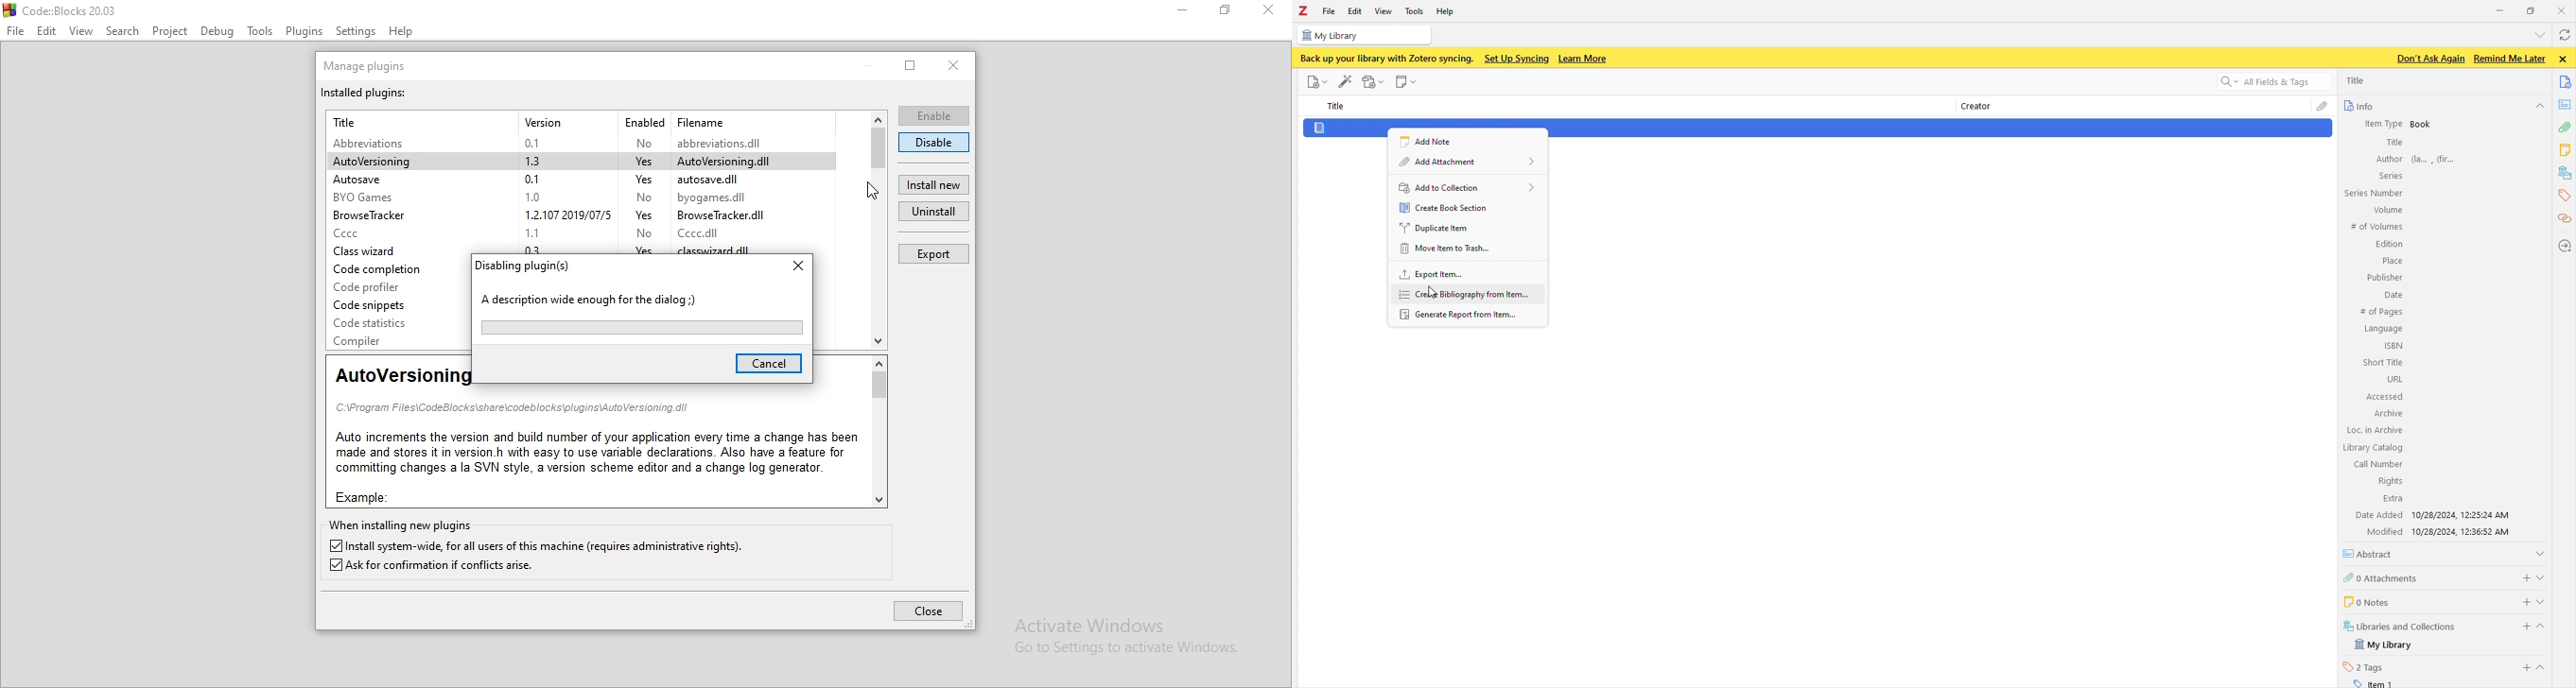 The height and width of the screenshot is (700, 2576). Describe the element at coordinates (2438, 158) in the screenshot. I see `fa, fr` at that location.